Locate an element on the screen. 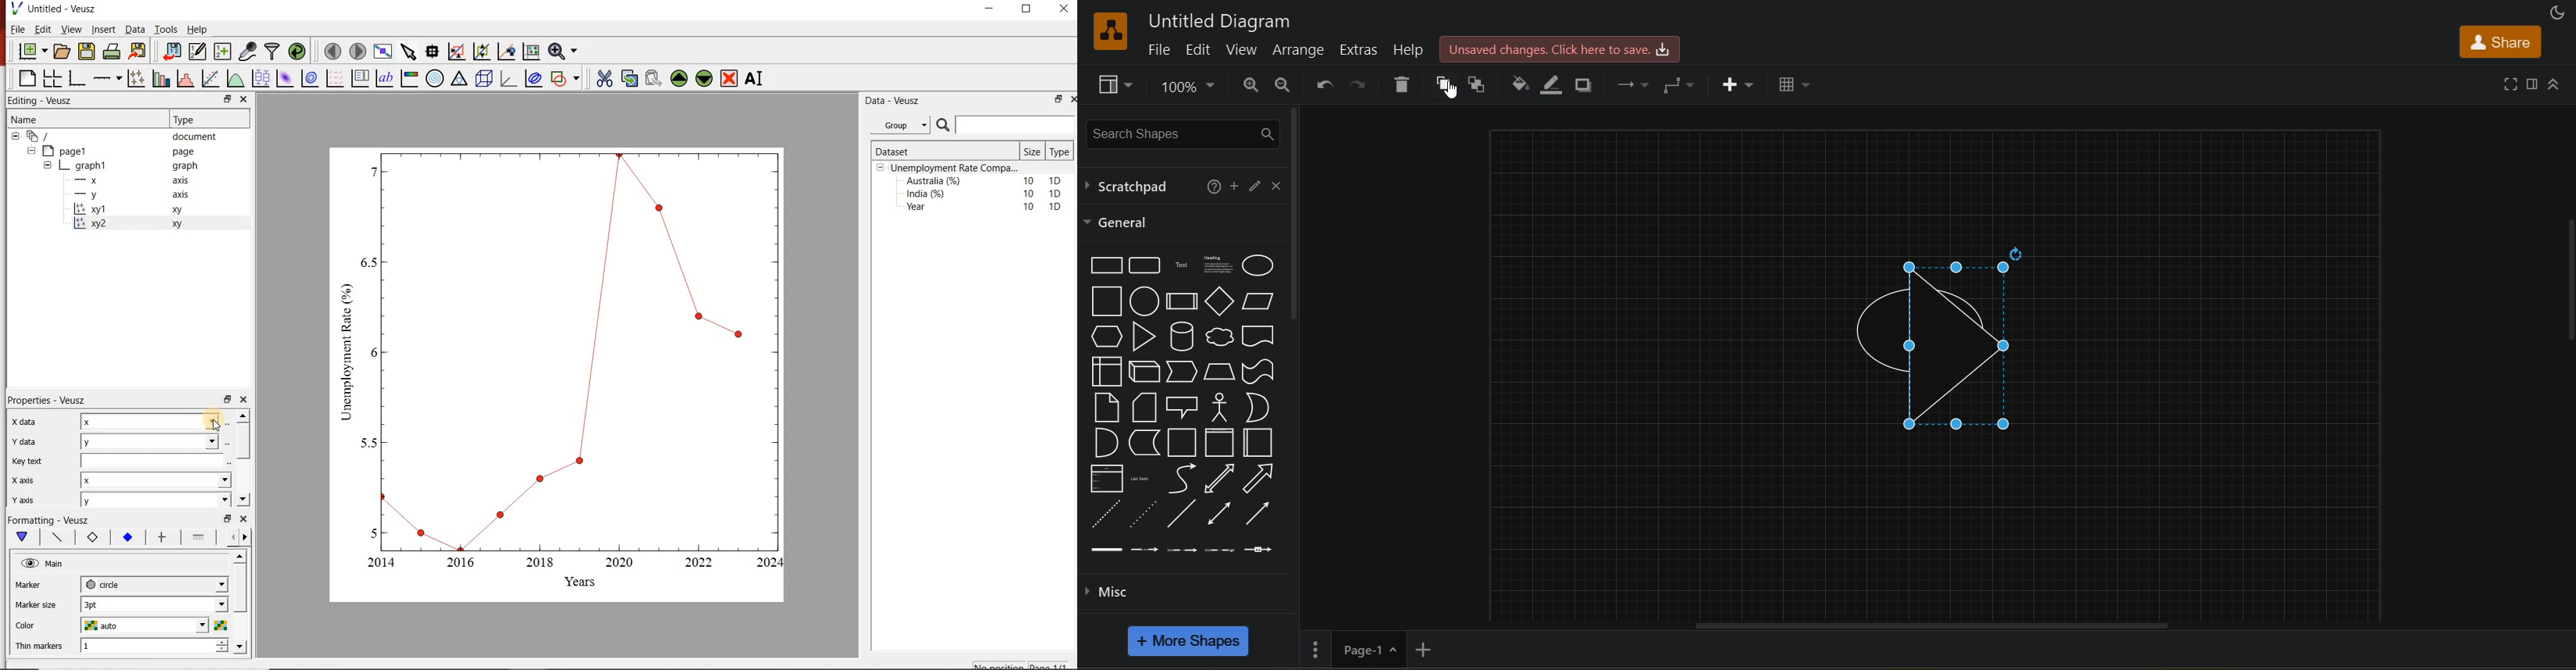 The image size is (2576, 672). auto is located at coordinates (146, 626).